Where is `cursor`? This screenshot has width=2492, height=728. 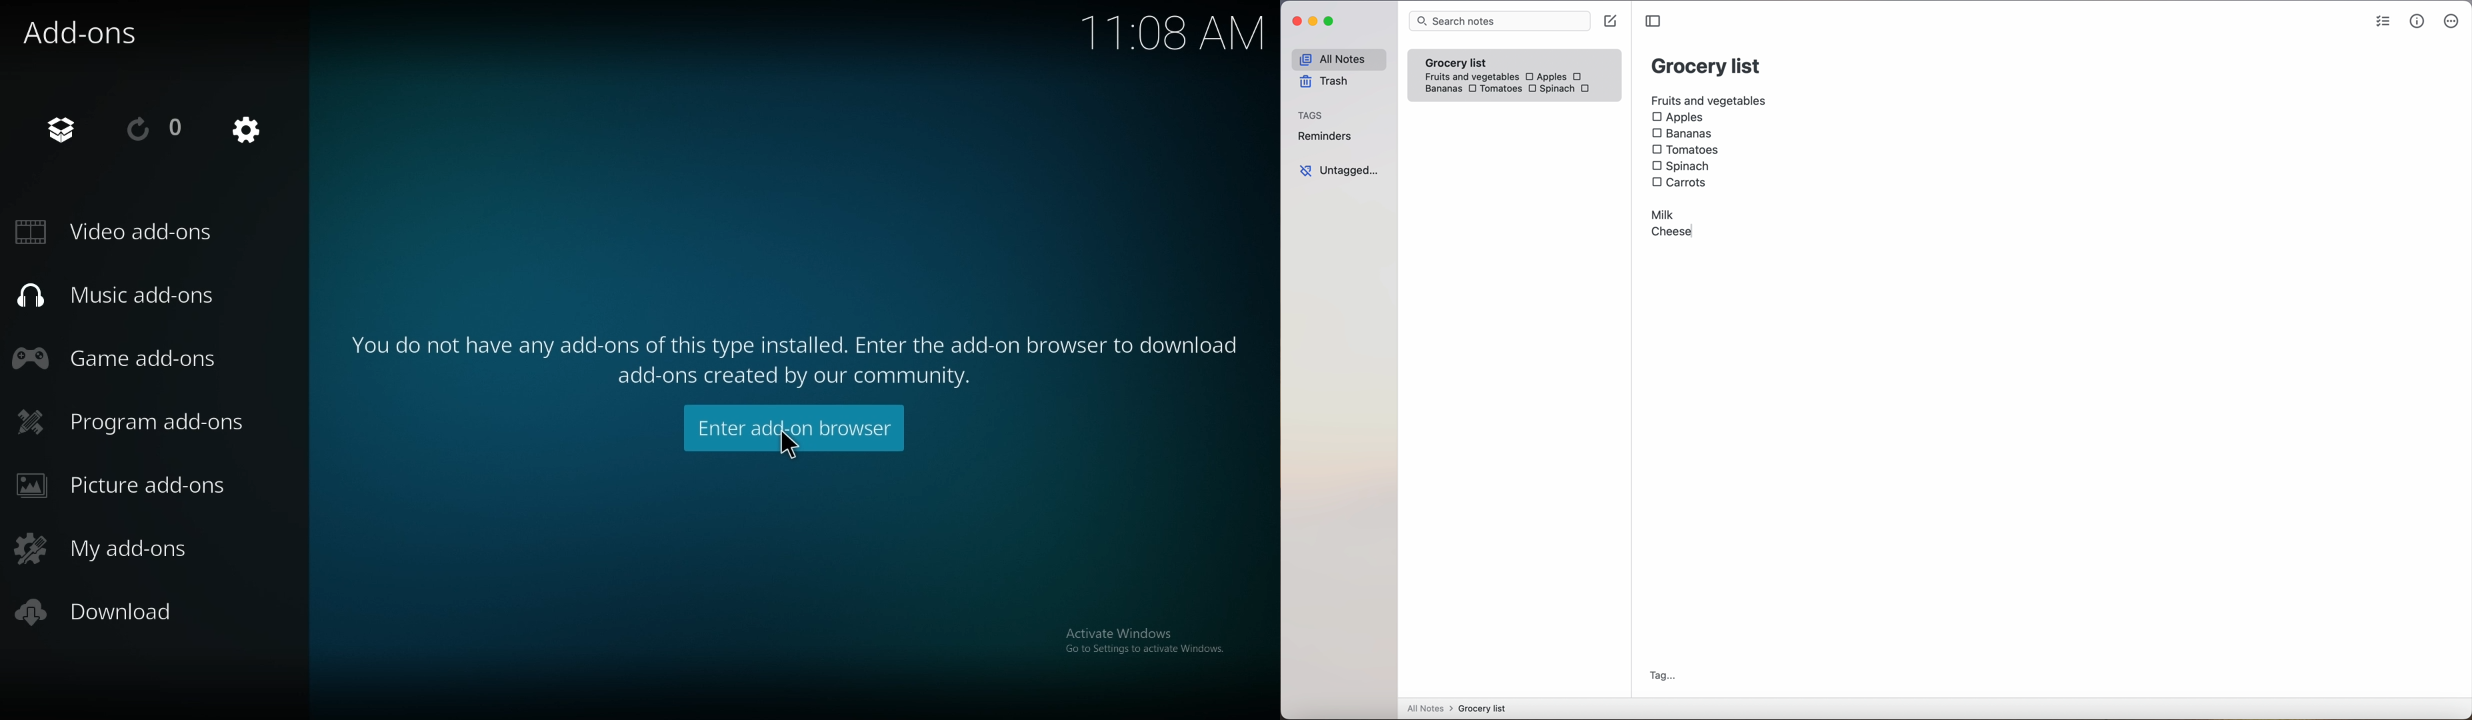
cursor is located at coordinates (787, 445).